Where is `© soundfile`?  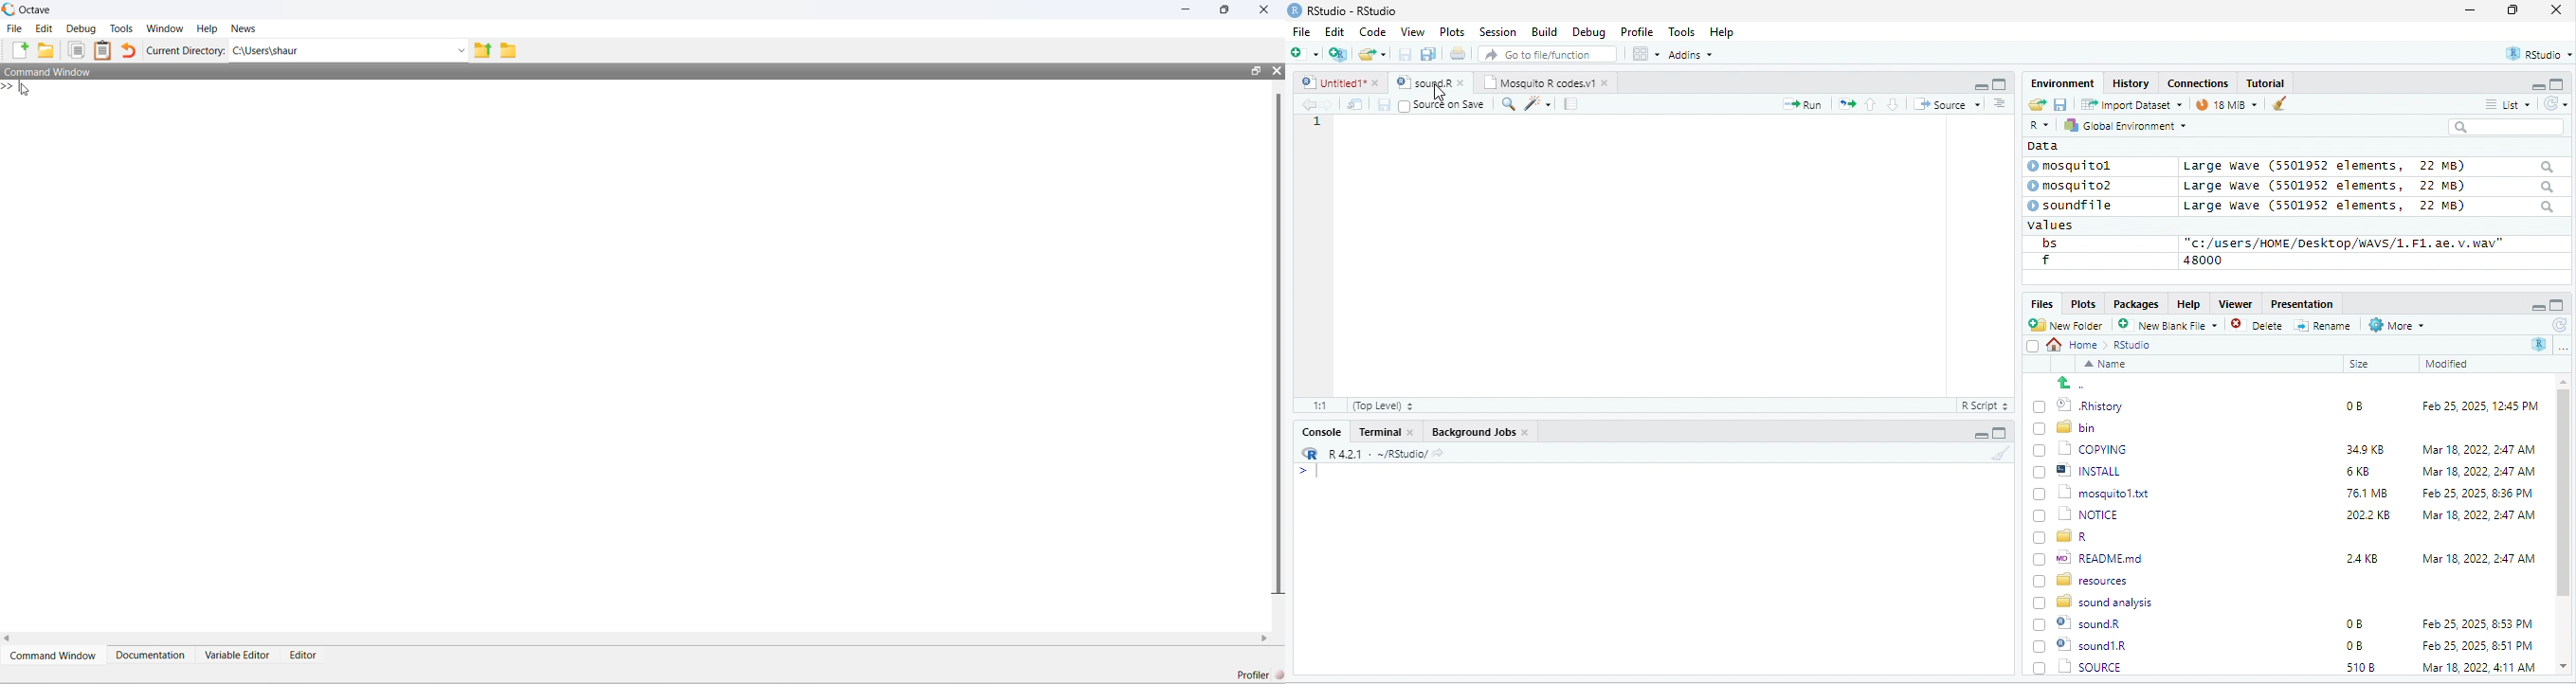 © soundfile is located at coordinates (2078, 205).